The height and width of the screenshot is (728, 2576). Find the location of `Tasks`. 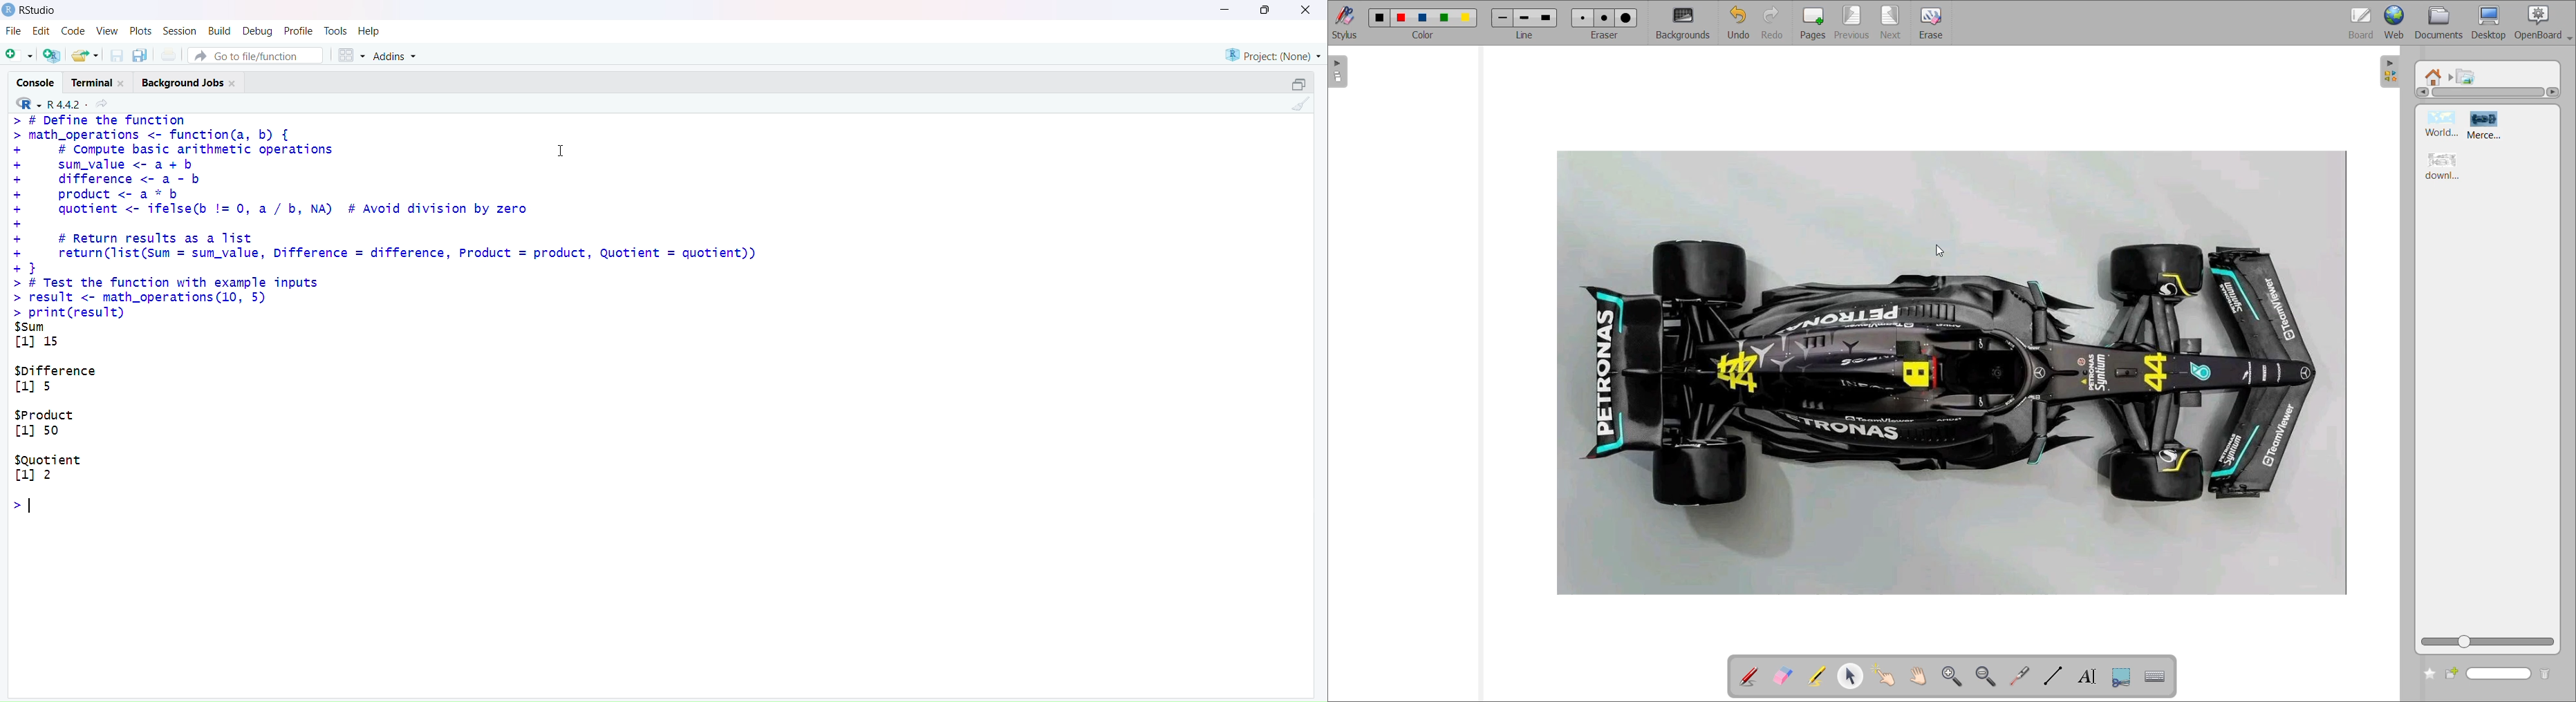

Tasks is located at coordinates (335, 30).